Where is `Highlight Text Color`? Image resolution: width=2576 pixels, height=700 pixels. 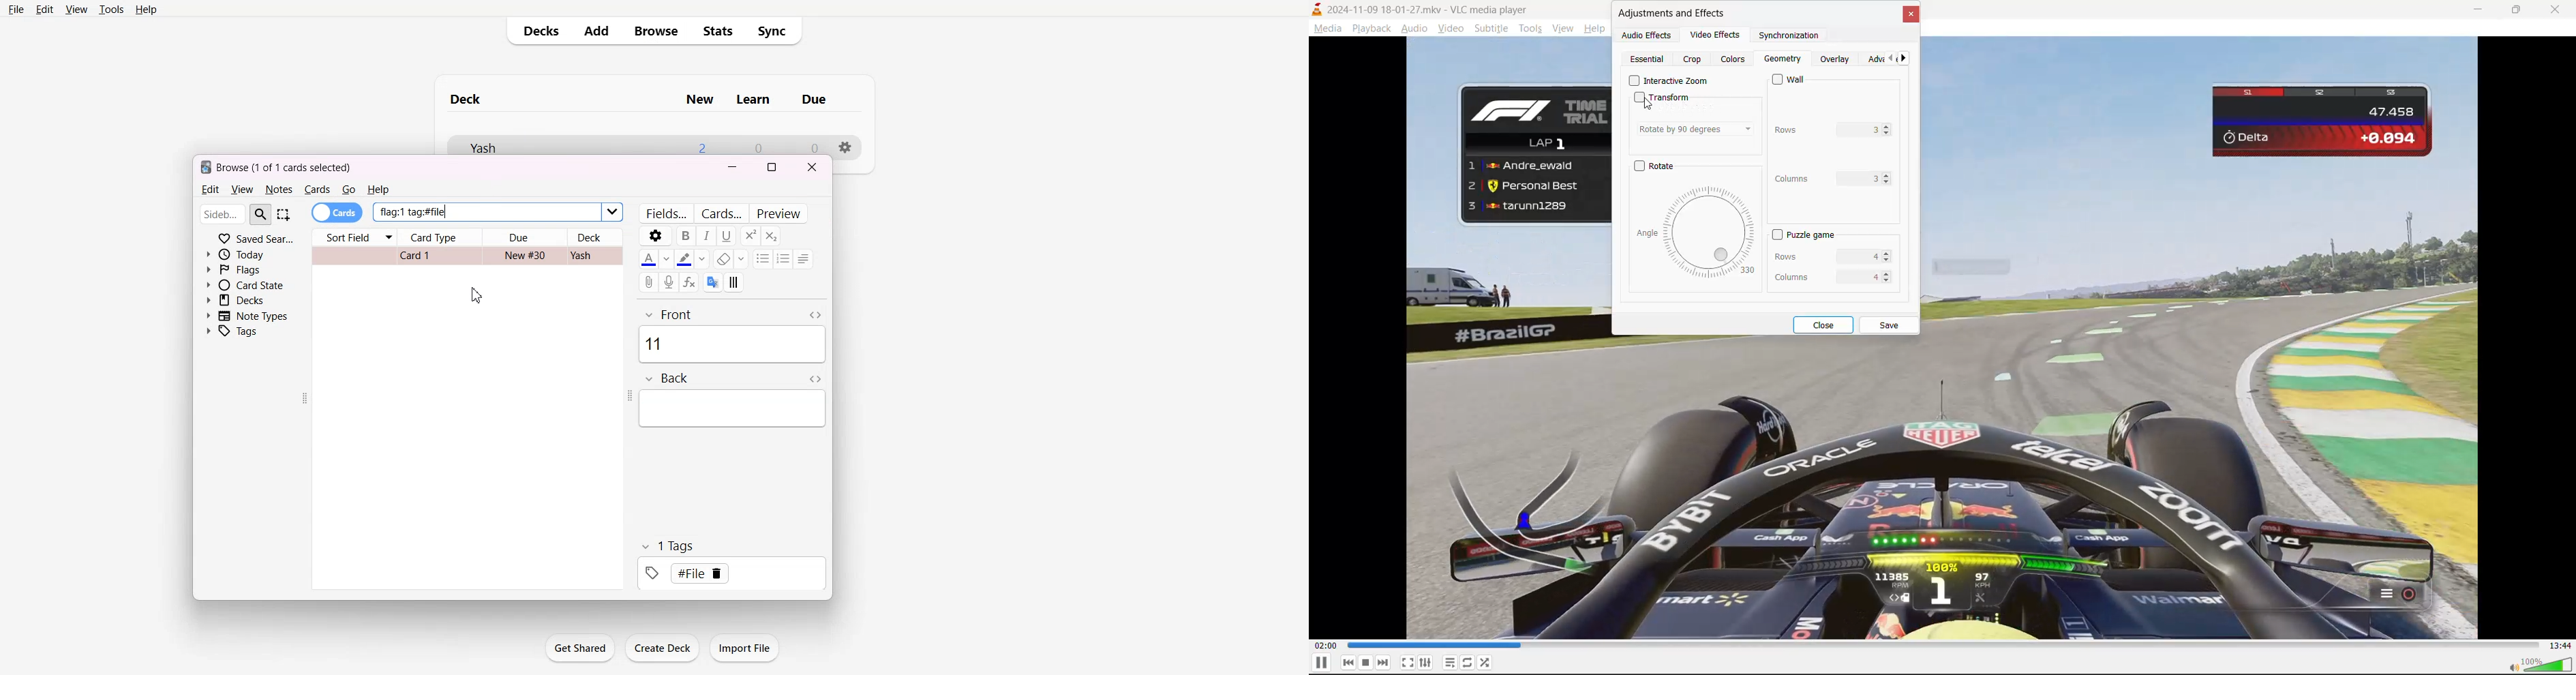 Highlight Text Color is located at coordinates (692, 258).